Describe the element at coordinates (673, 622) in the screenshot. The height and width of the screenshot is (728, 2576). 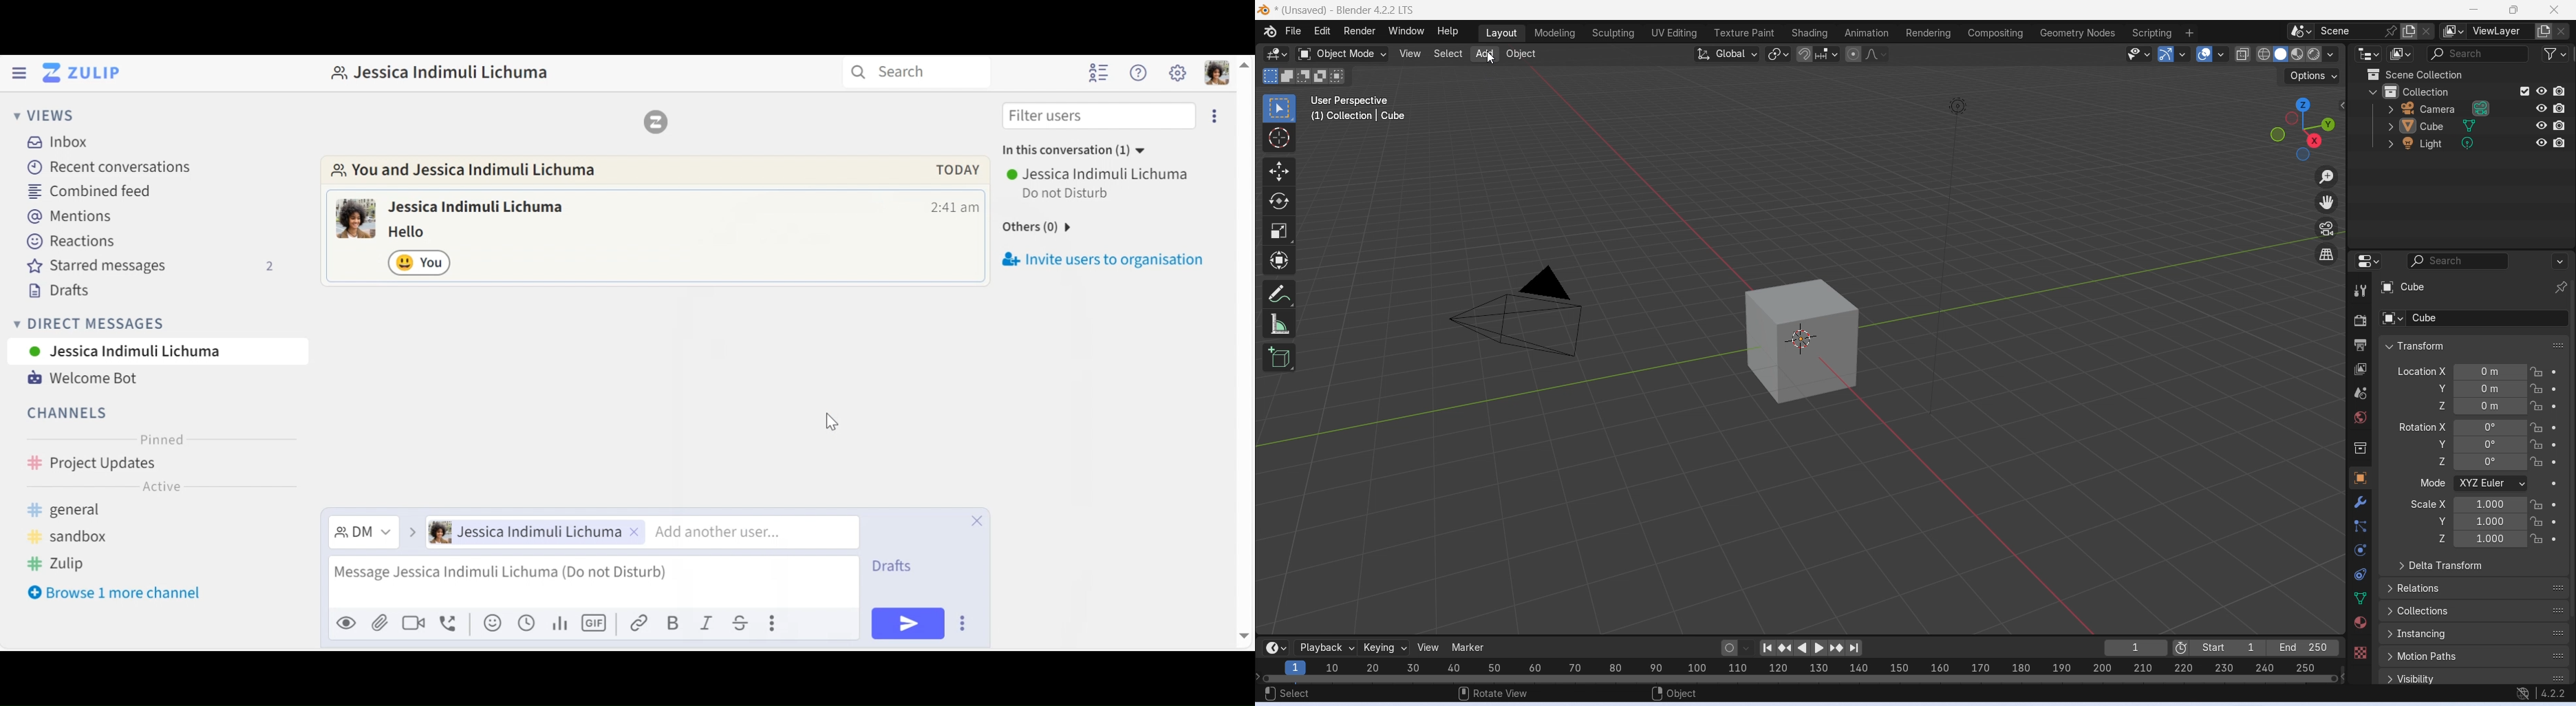
I see `Bold` at that location.